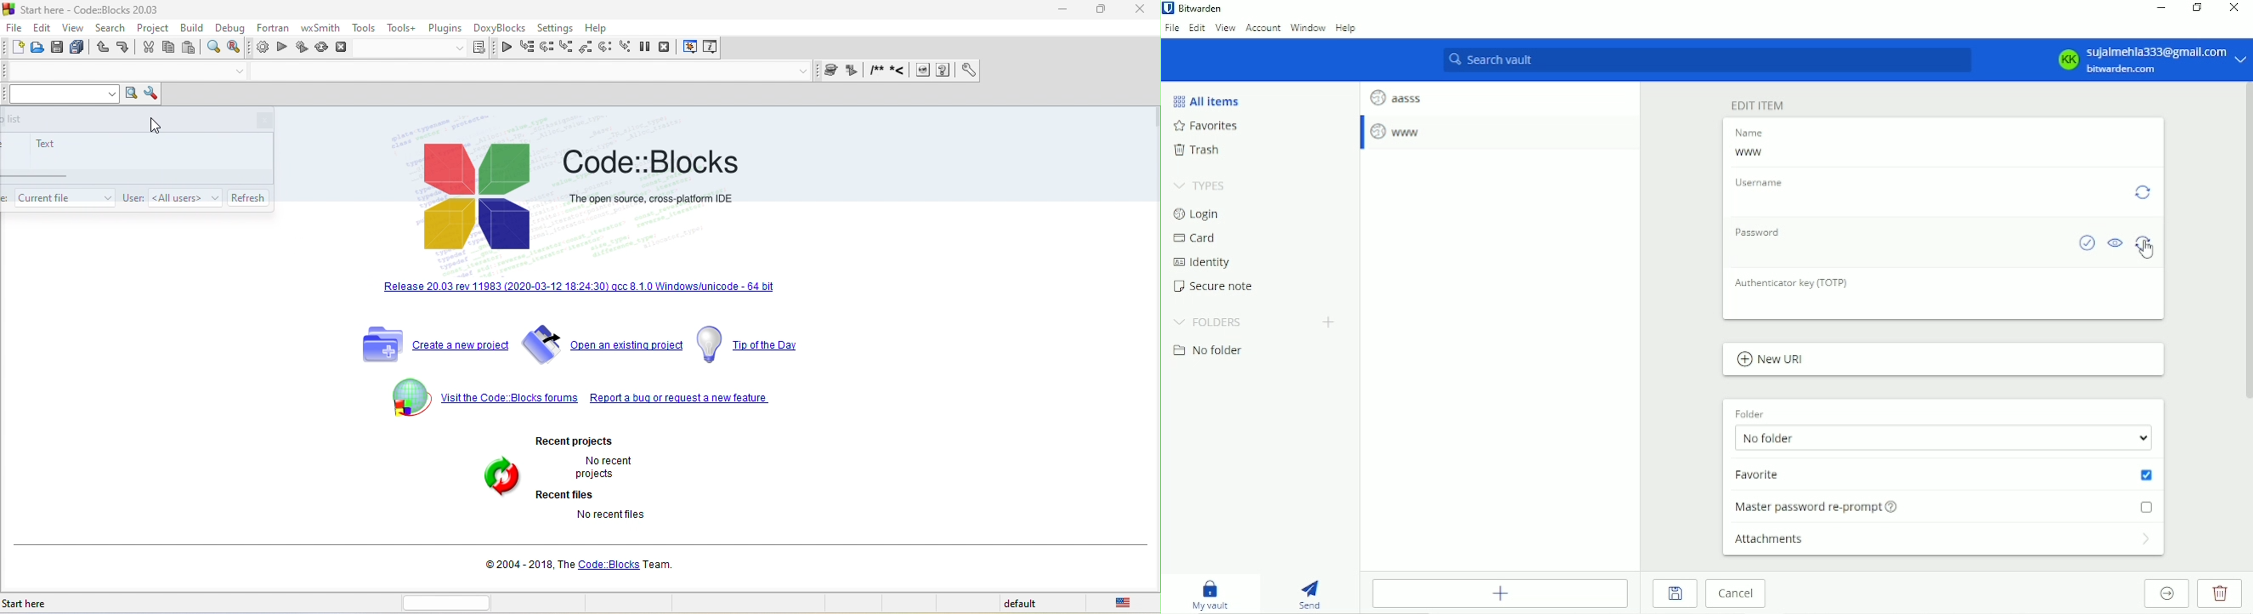  What do you see at coordinates (153, 29) in the screenshot?
I see `project` at bounding box center [153, 29].